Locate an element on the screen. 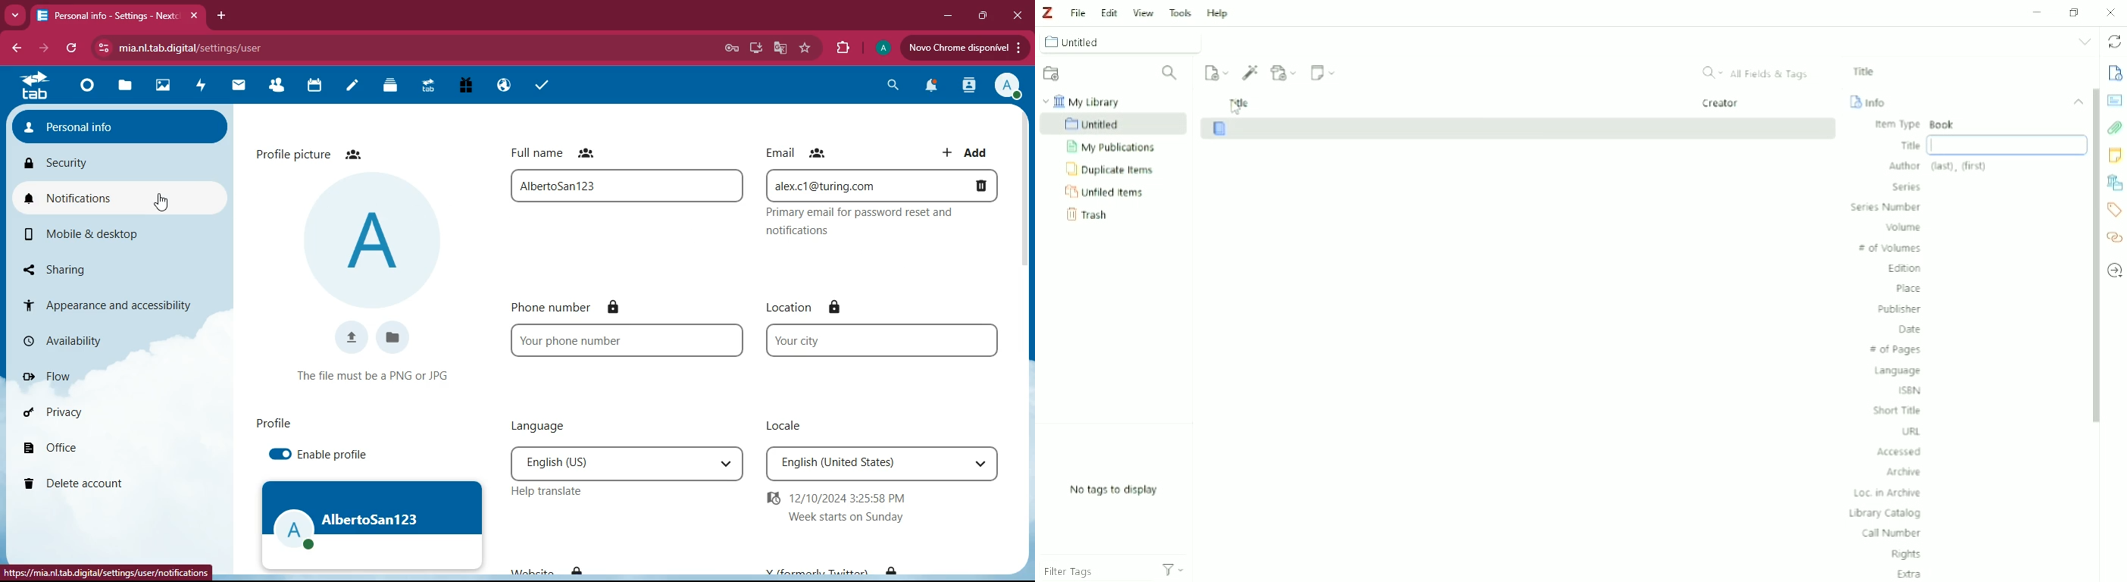 This screenshot has height=588, width=2128. friends is located at coordinates (281, 86).